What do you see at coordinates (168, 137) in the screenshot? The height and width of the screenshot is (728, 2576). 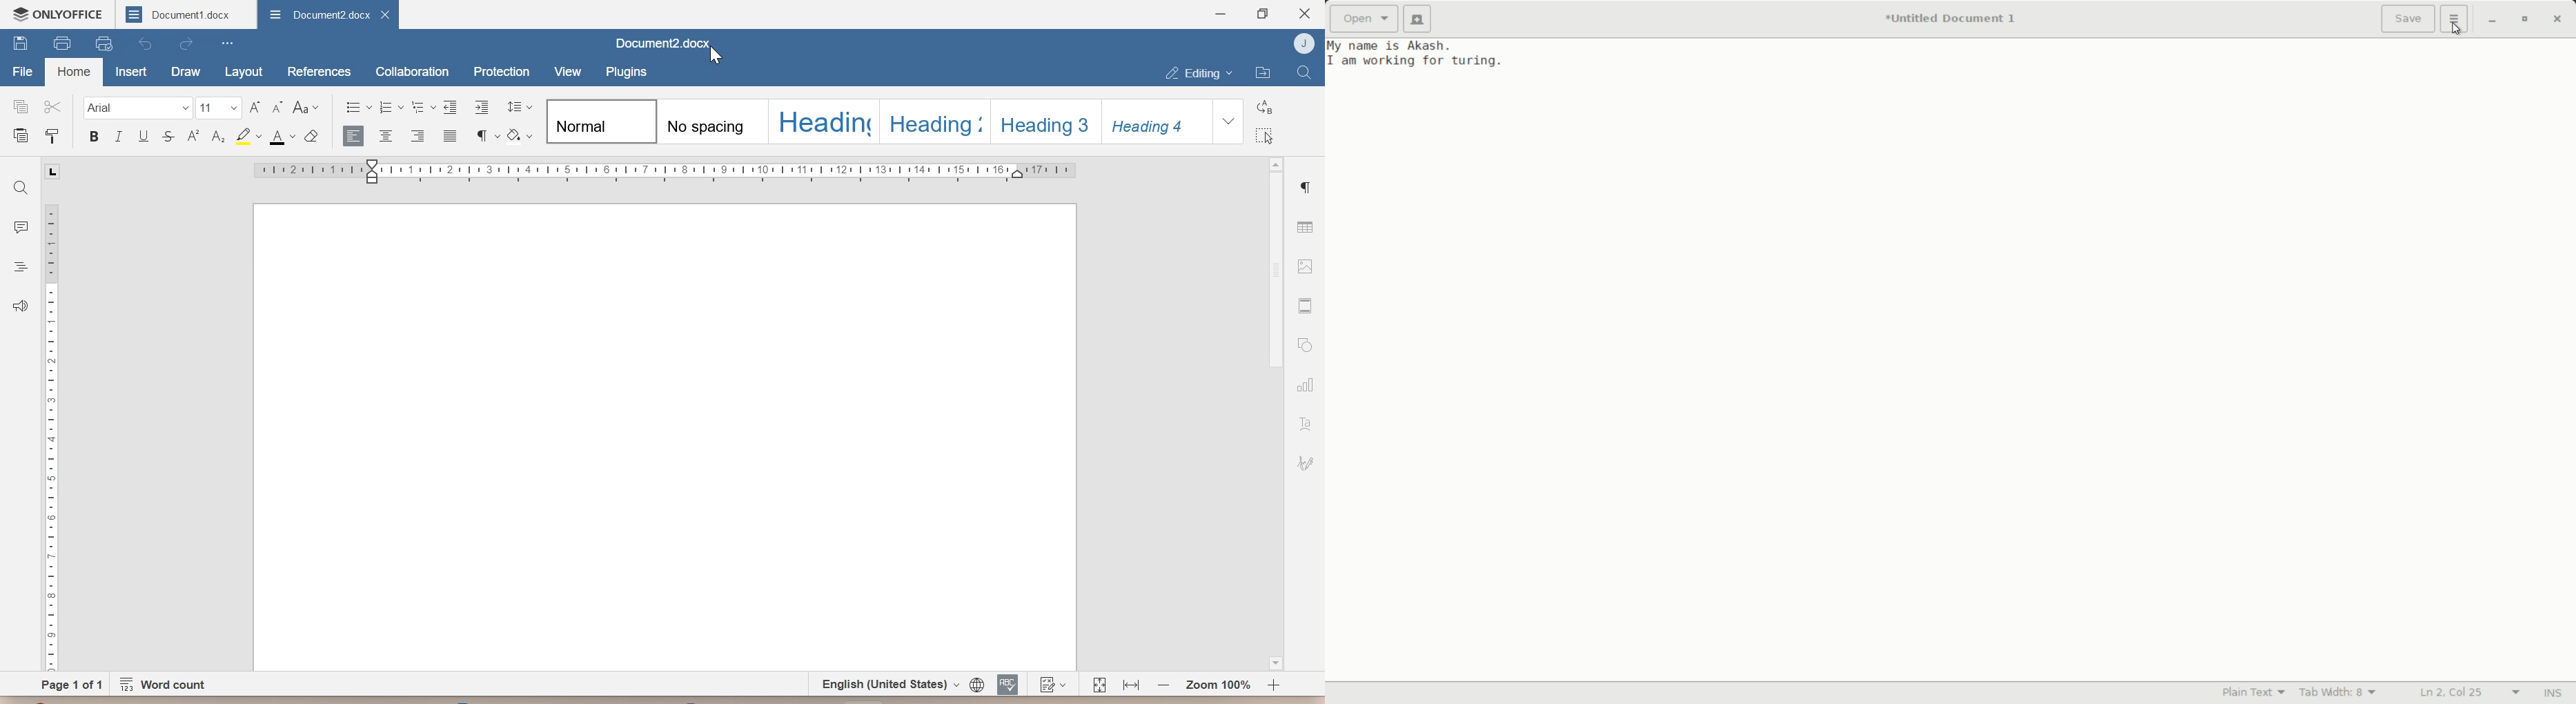 I see `Strikethrough` at bounding box center [168, 137].